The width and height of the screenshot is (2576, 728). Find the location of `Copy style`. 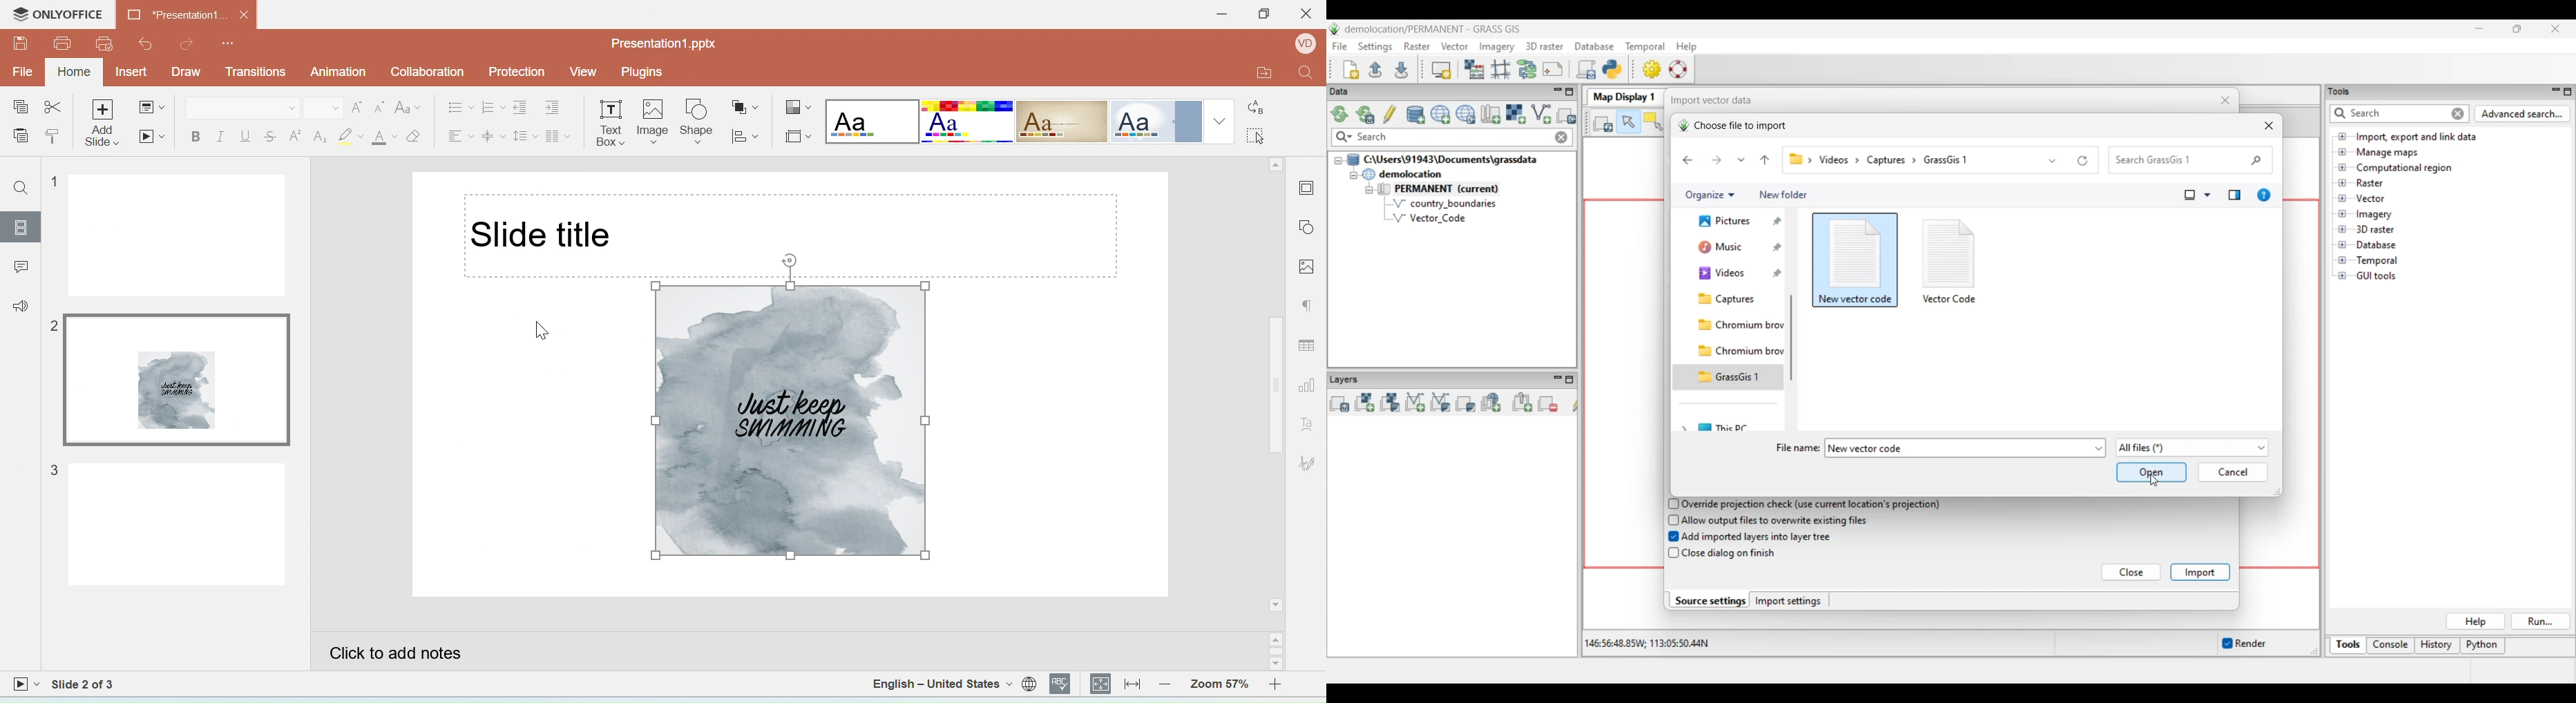

Copy style is located at coordinates (53, 137).